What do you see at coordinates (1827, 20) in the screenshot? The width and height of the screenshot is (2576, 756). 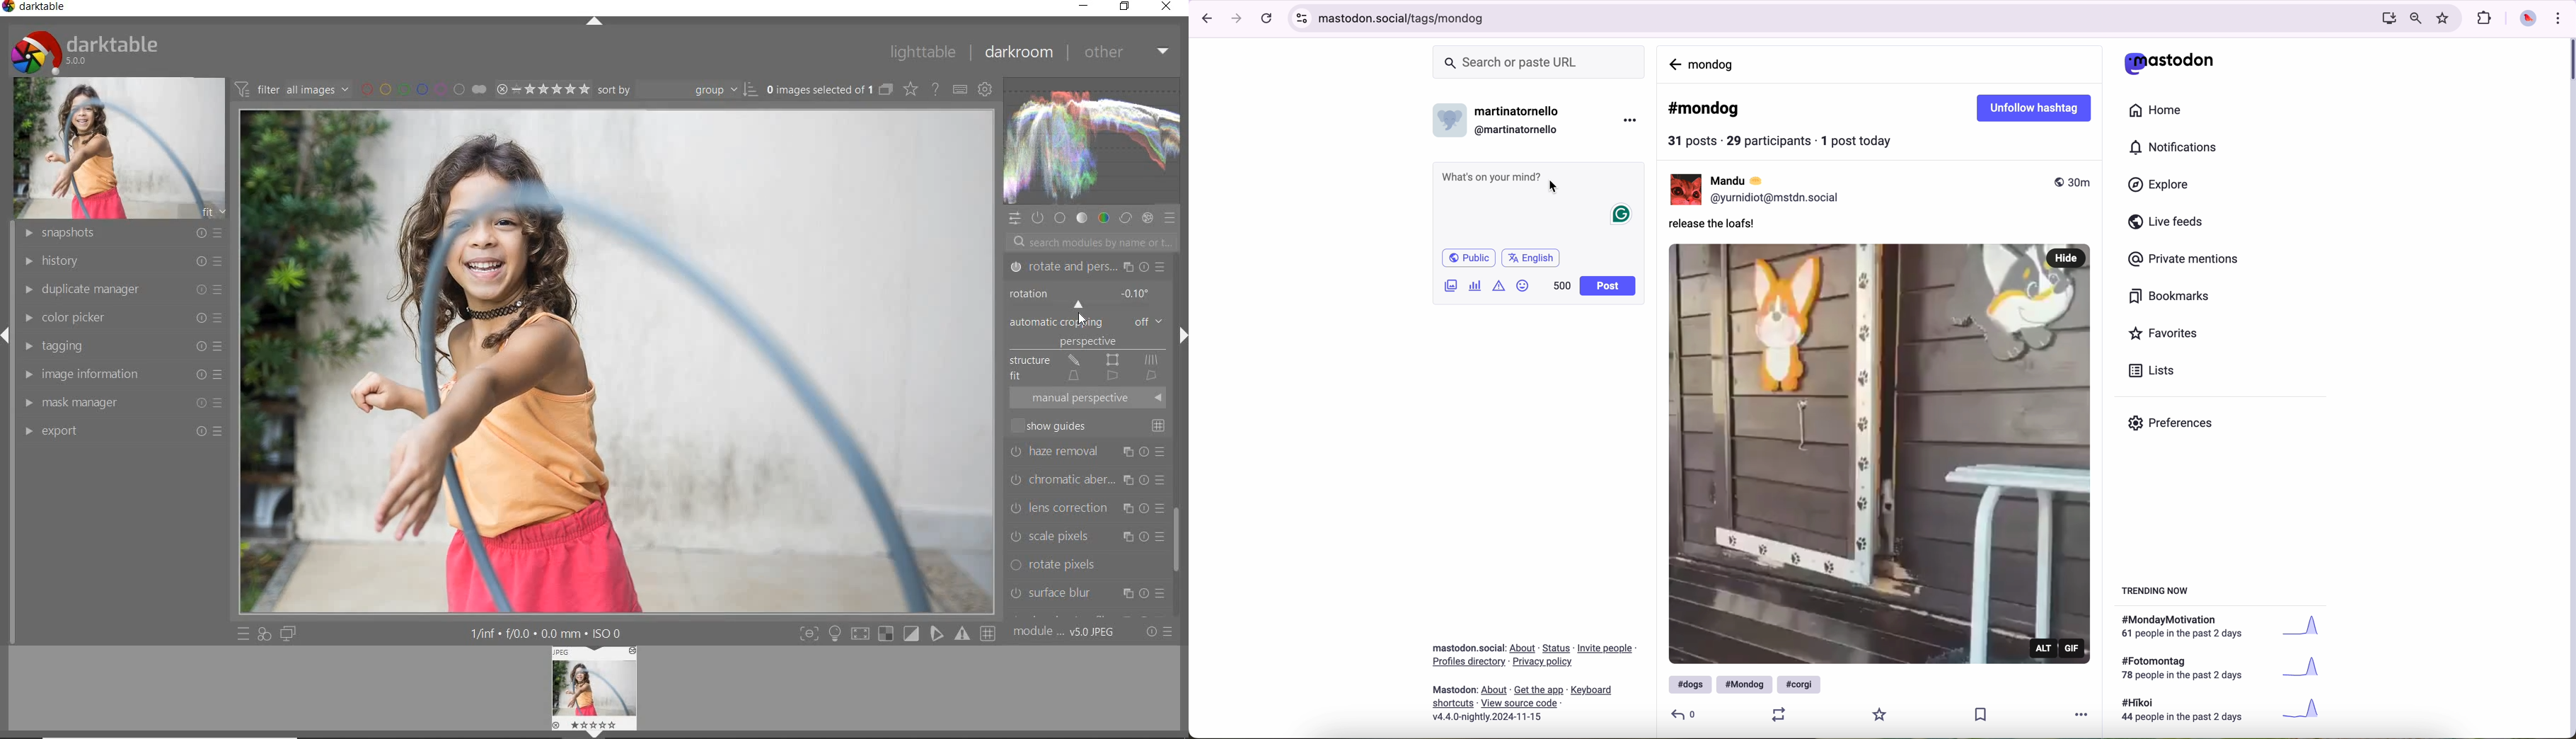 I see `URL` at bounding box center [1827, 20].